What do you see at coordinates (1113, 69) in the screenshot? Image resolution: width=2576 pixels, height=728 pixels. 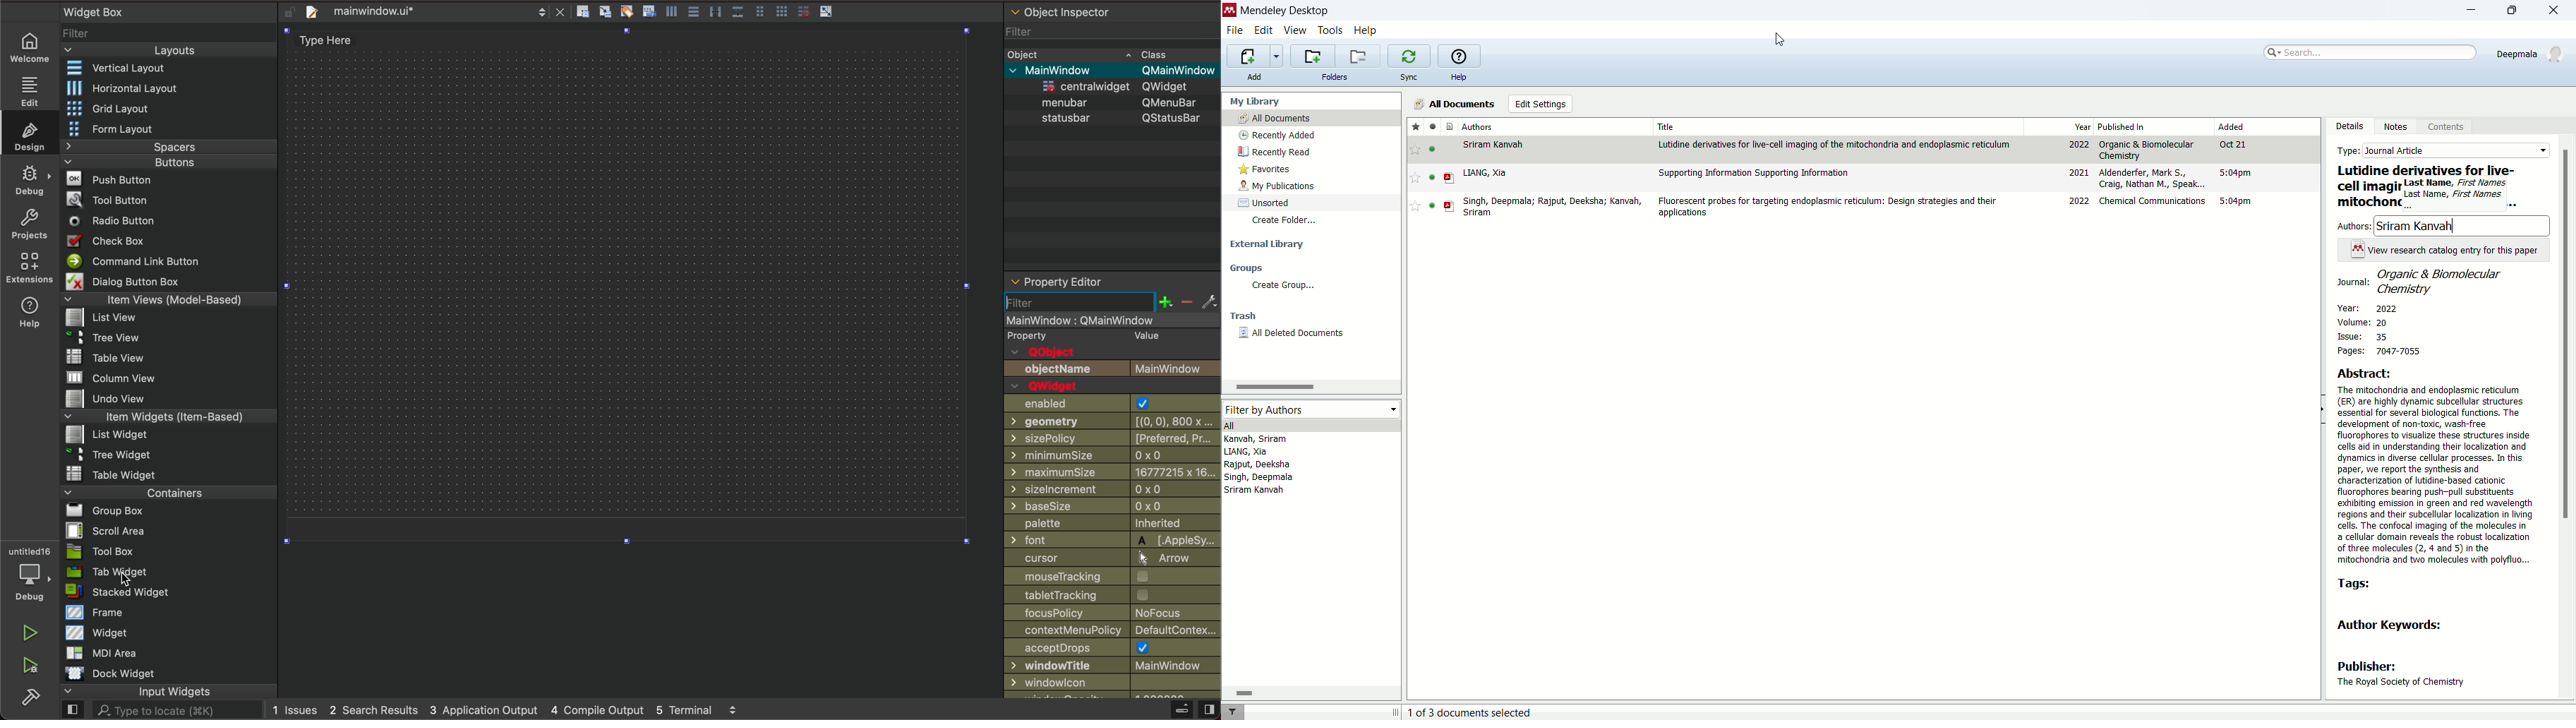 I see `v MainWindow OMainWindow` at bounding box center [1113, 69].